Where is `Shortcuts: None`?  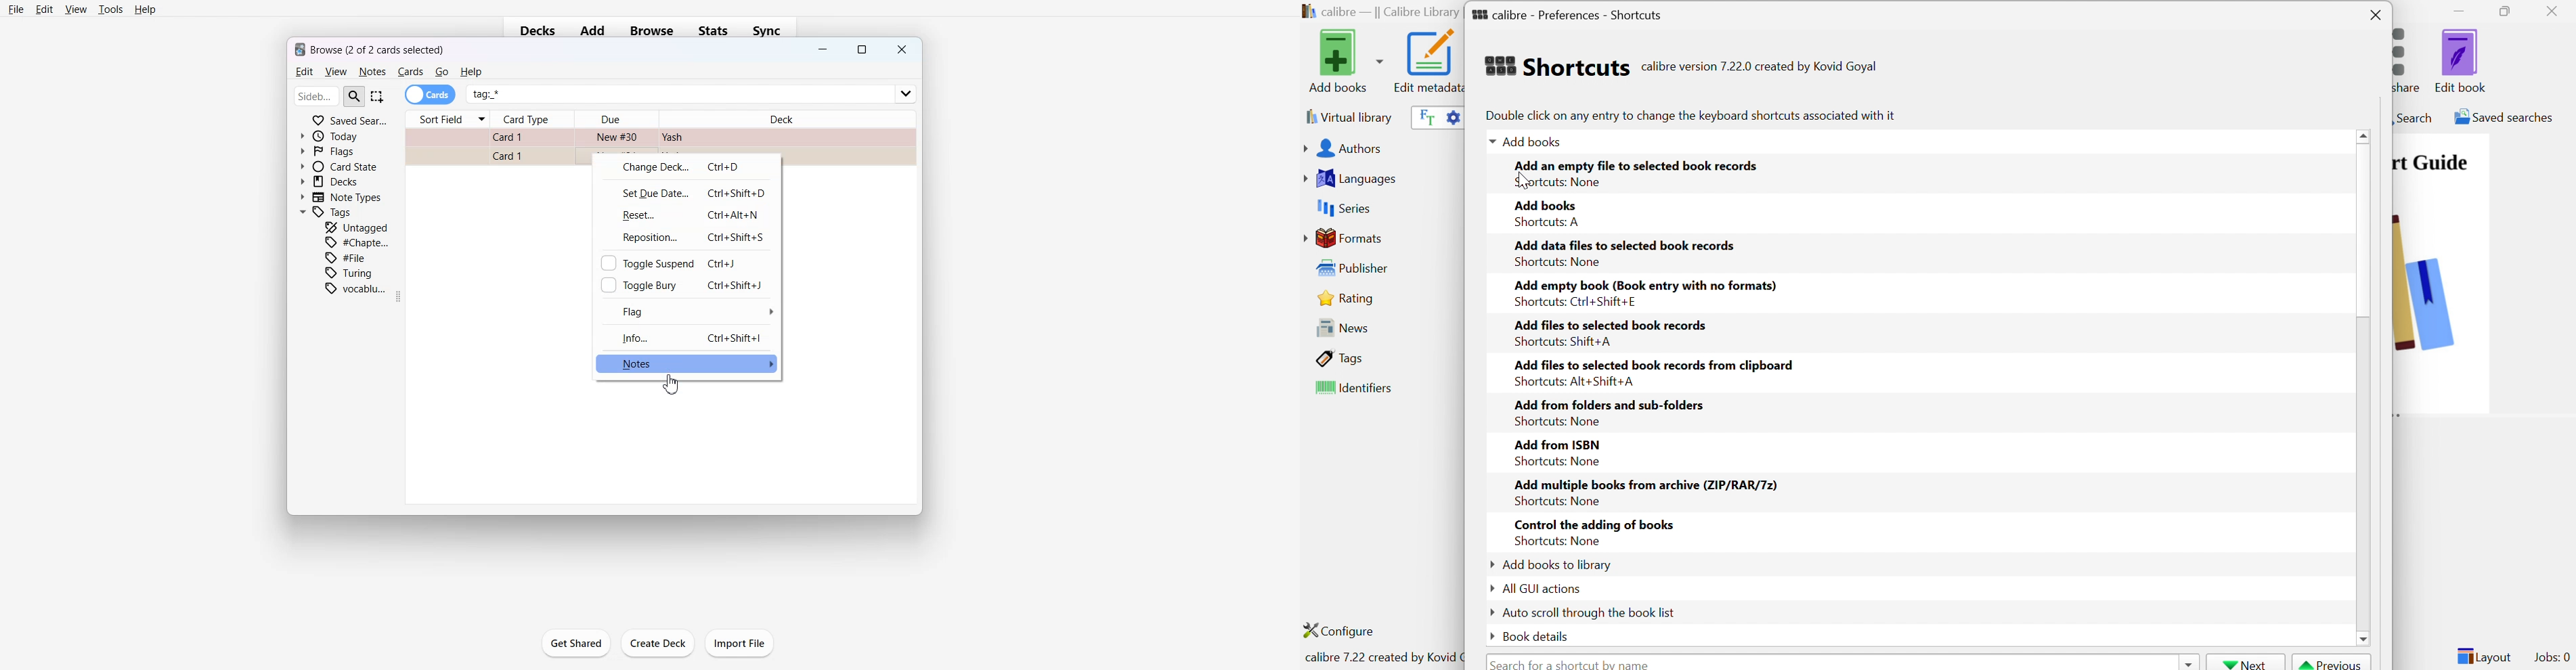 Shortcuts: None is located at coordinates (1556, 421).